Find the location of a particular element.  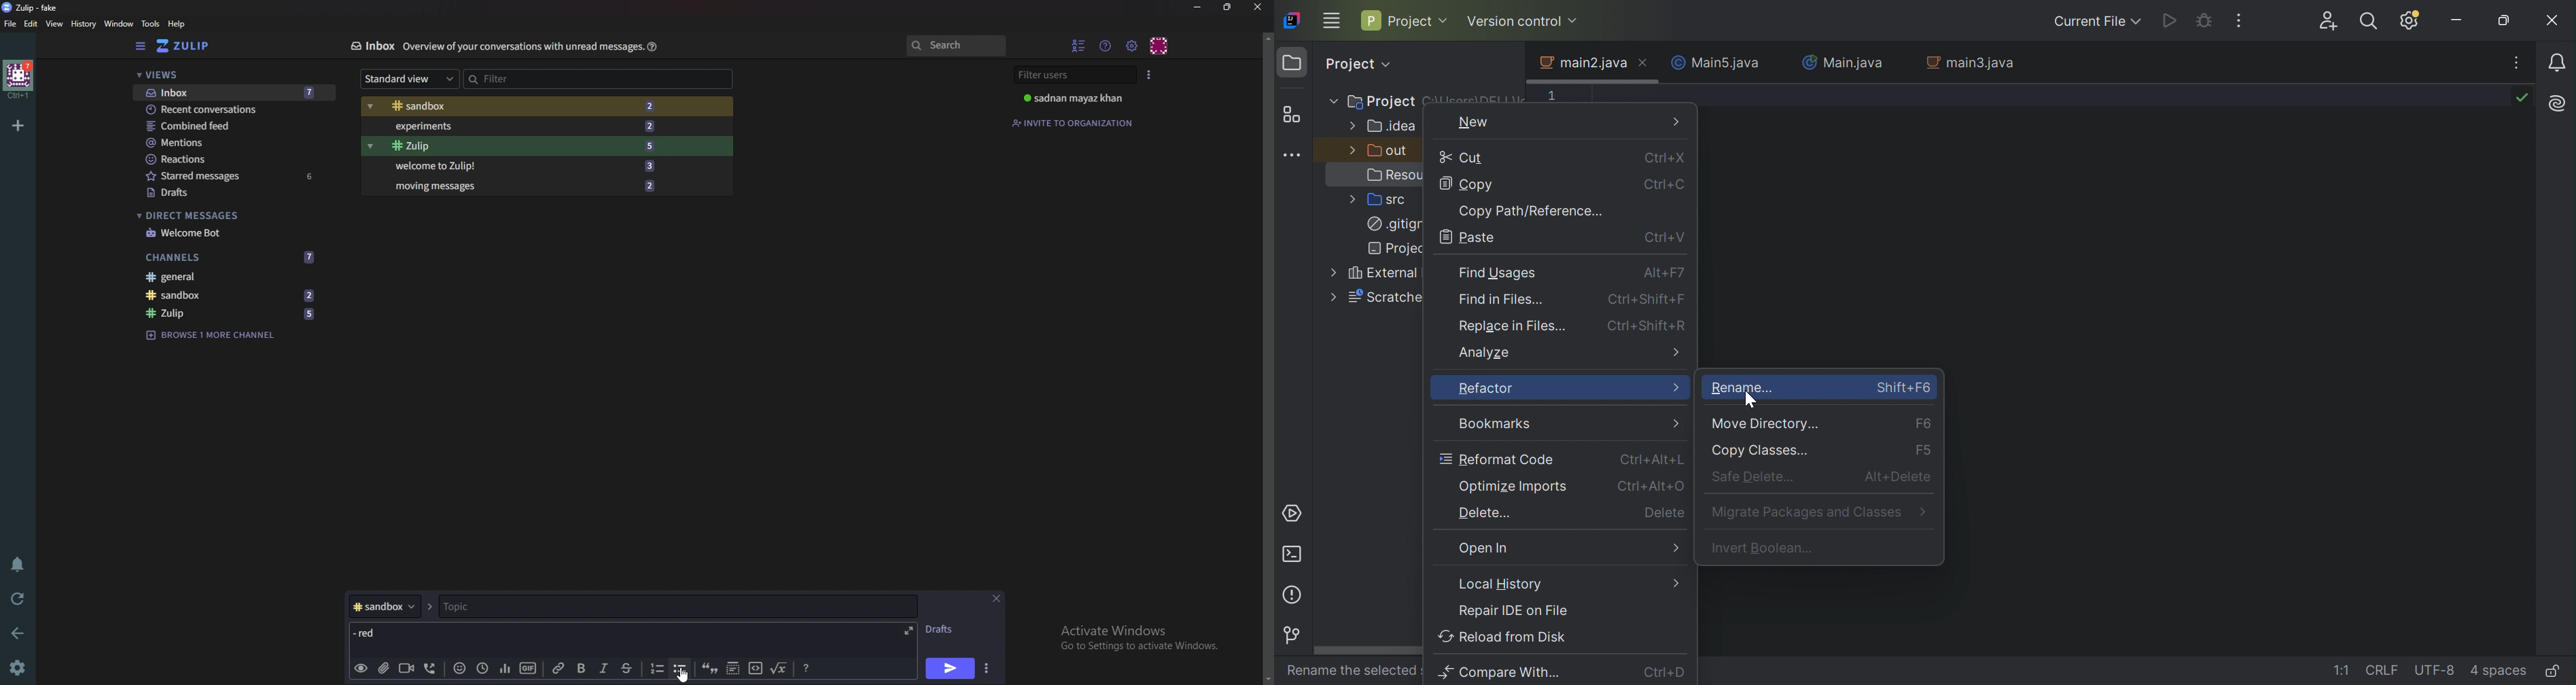

Math is located at coordinates (780, 666).